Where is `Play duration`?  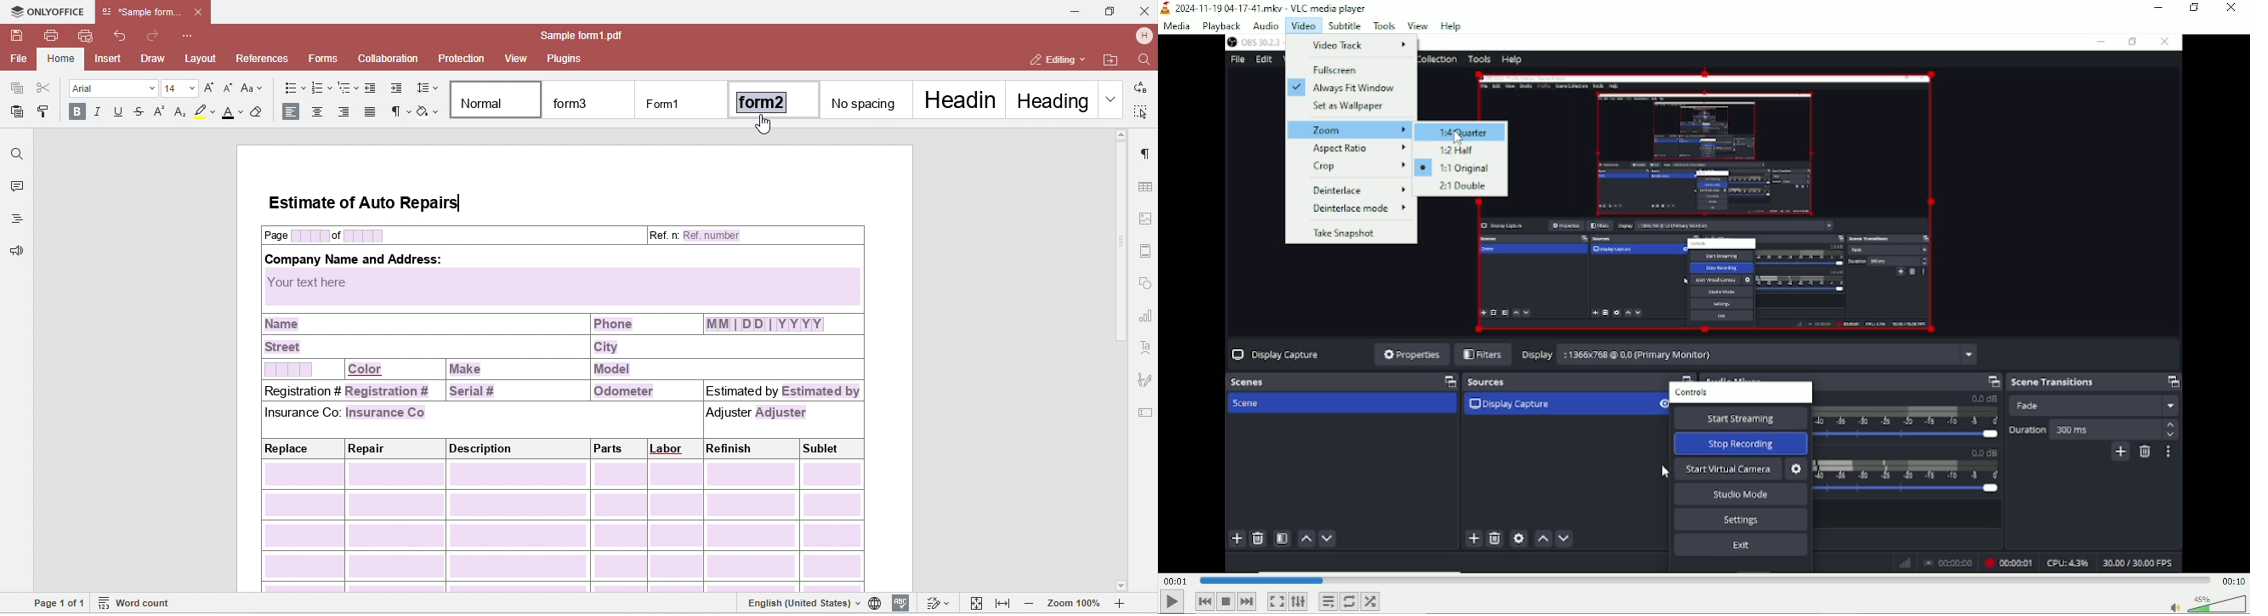 Play duration is located at coordinates (1703, 582).